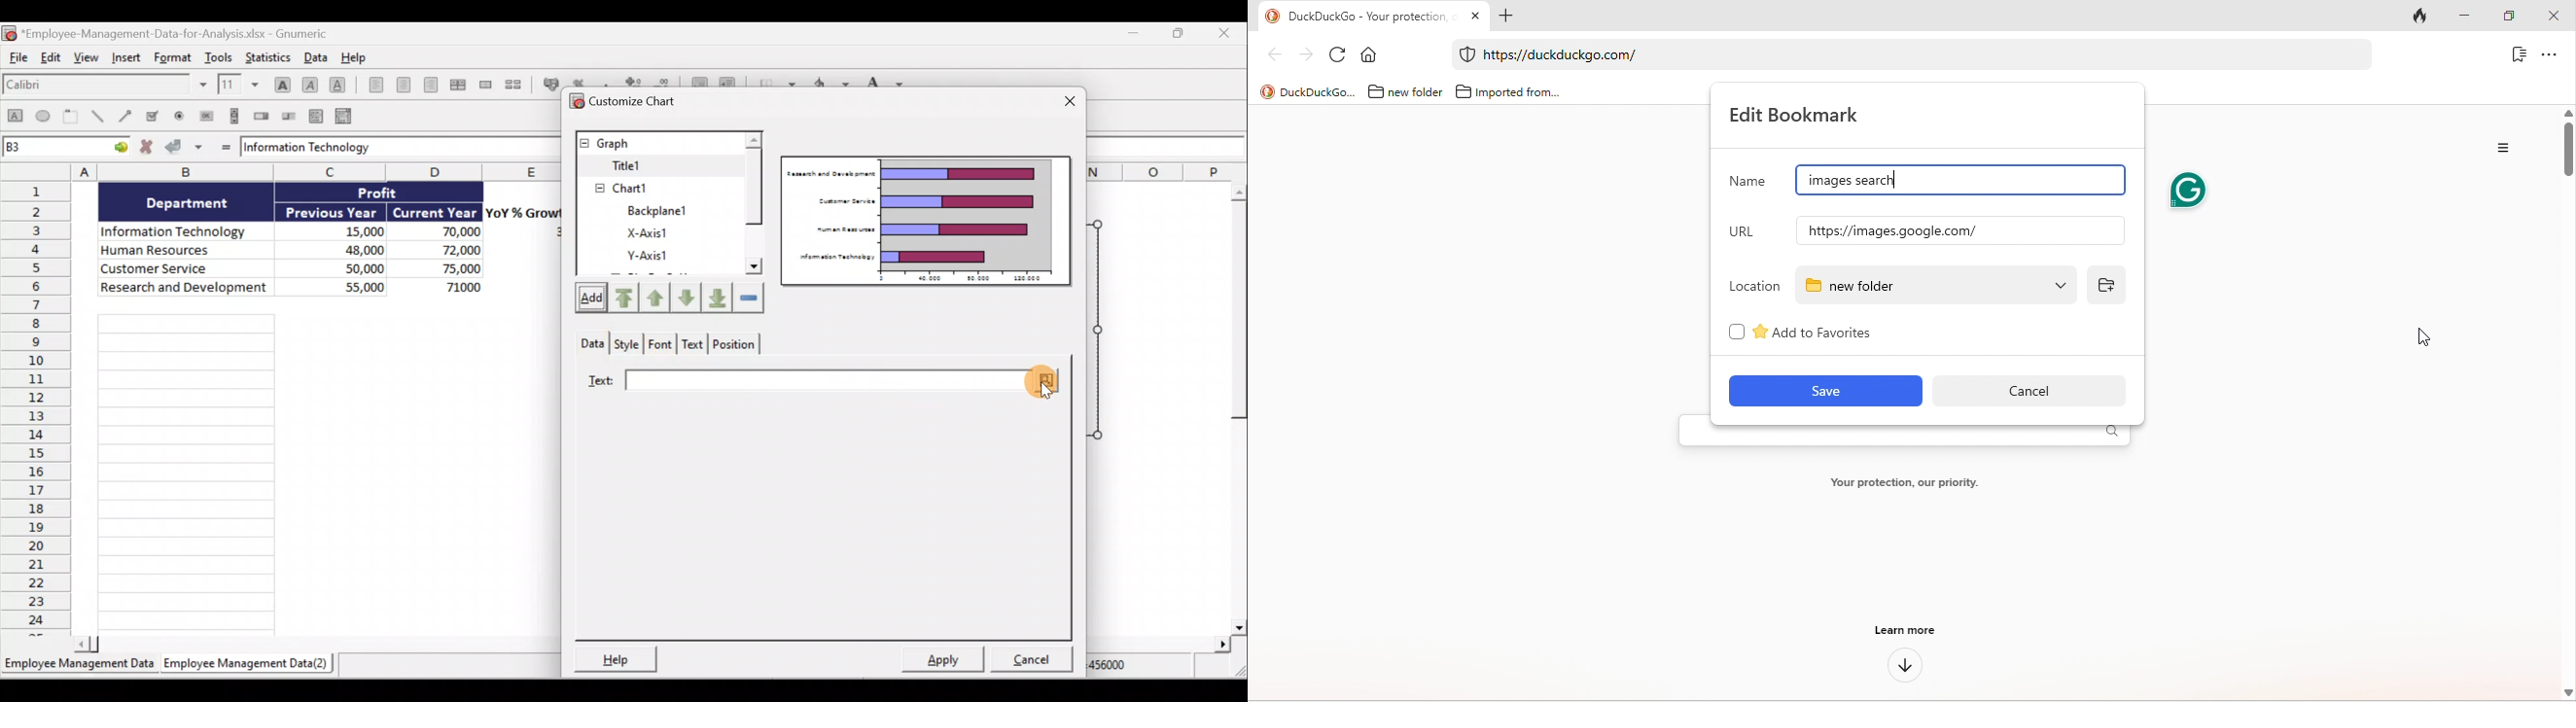 The image size is (2576, 728). What do you see at coordinates (612, 658) in the screenshot?
I see `Help` at bounding box center [612, 658].